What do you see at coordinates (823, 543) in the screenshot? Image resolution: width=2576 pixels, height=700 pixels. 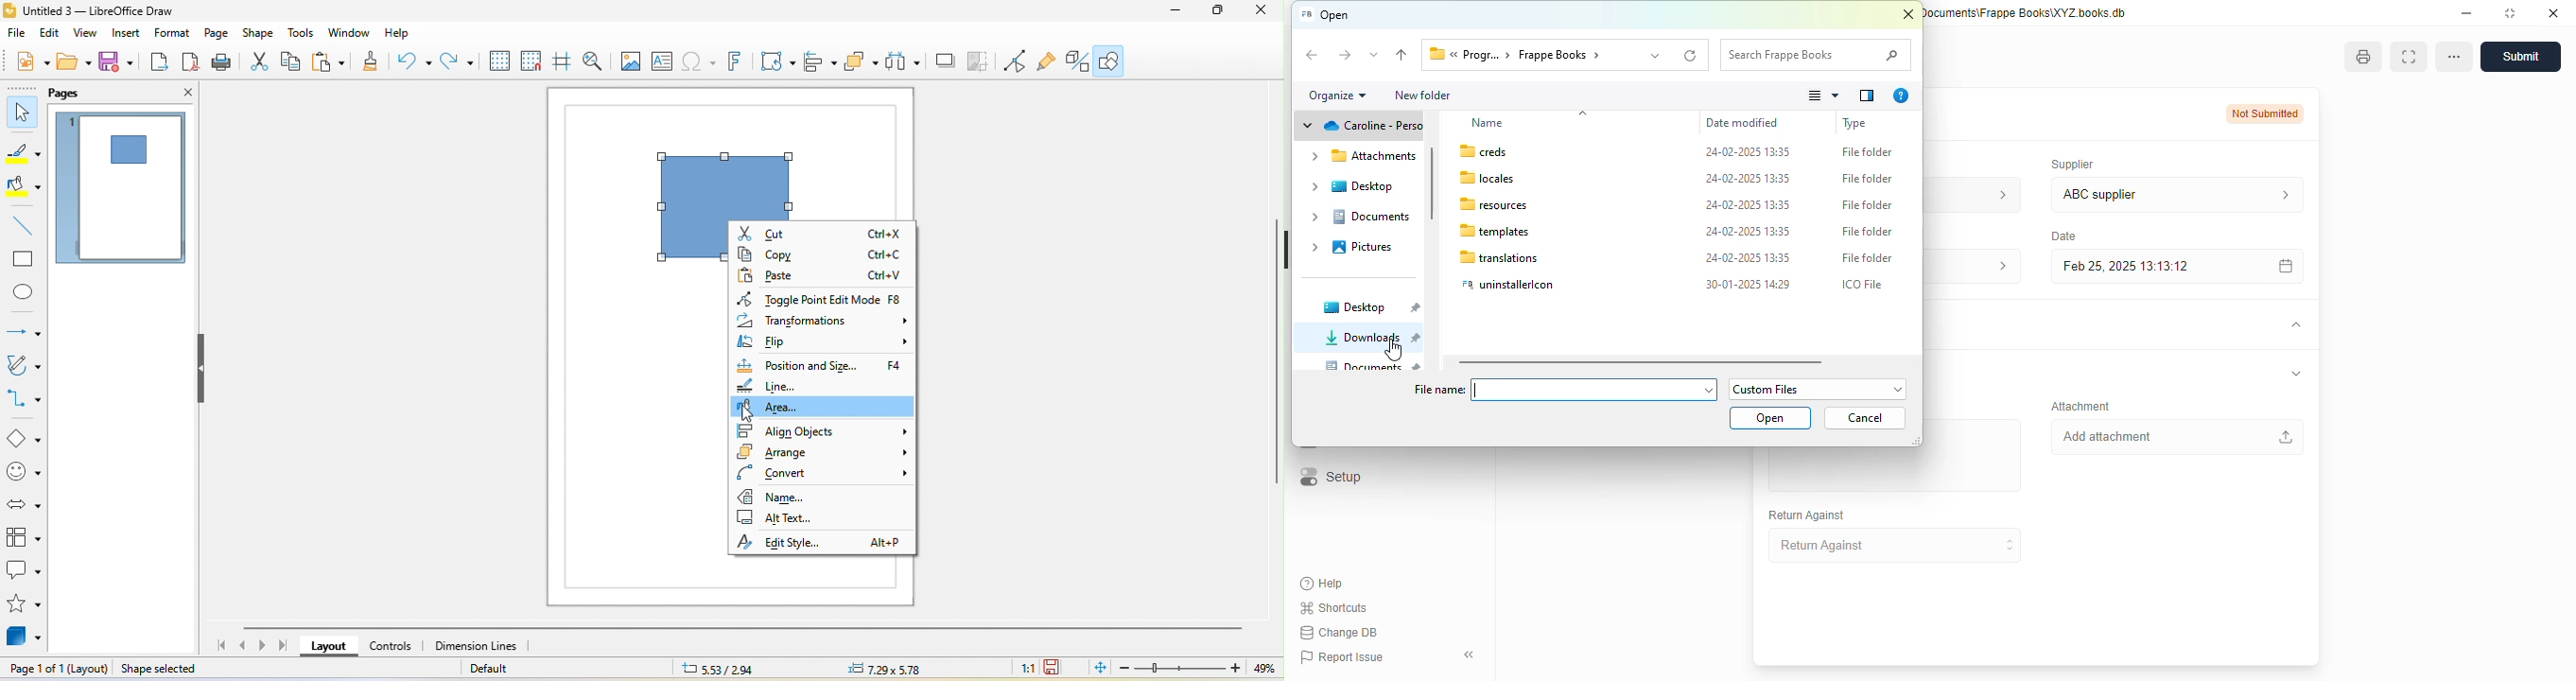 I see `edit style` at bounding box center [823, 543].